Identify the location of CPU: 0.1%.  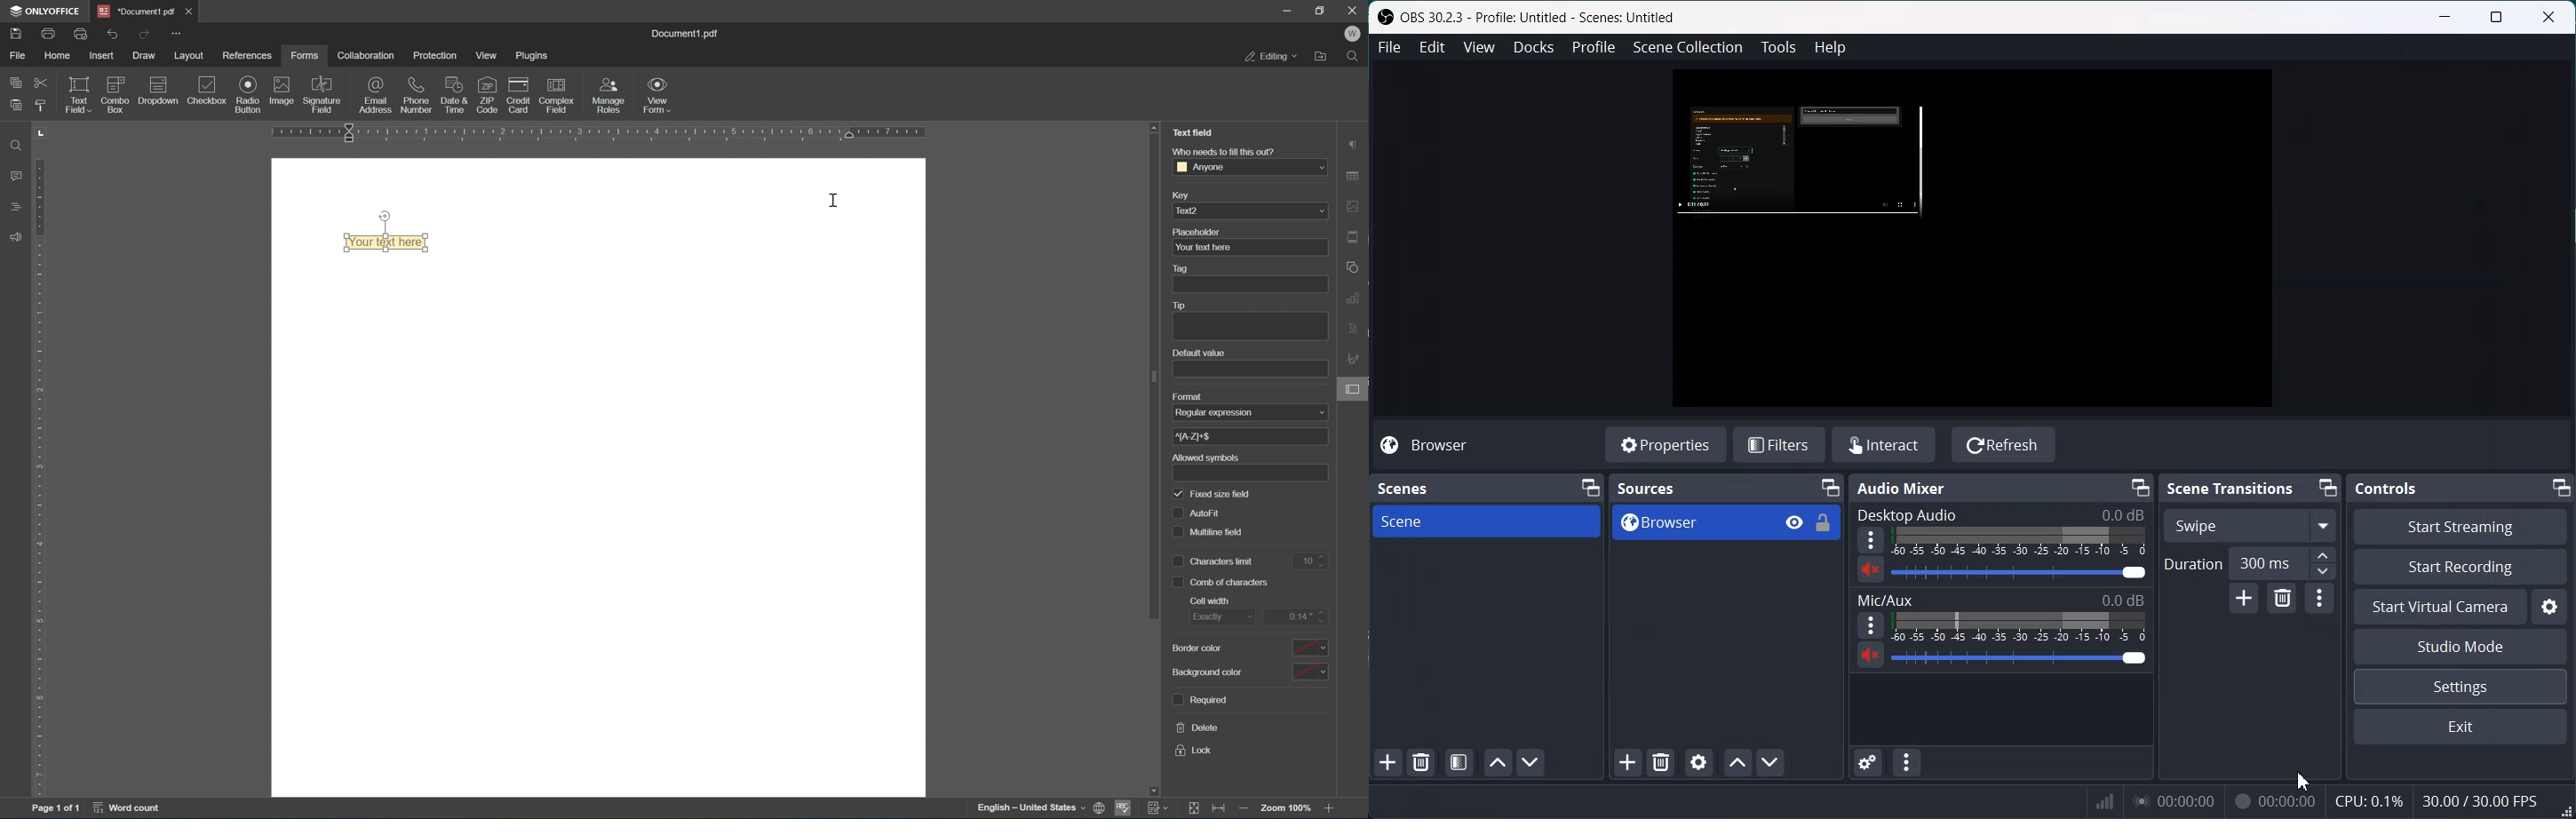
(2368, 799).